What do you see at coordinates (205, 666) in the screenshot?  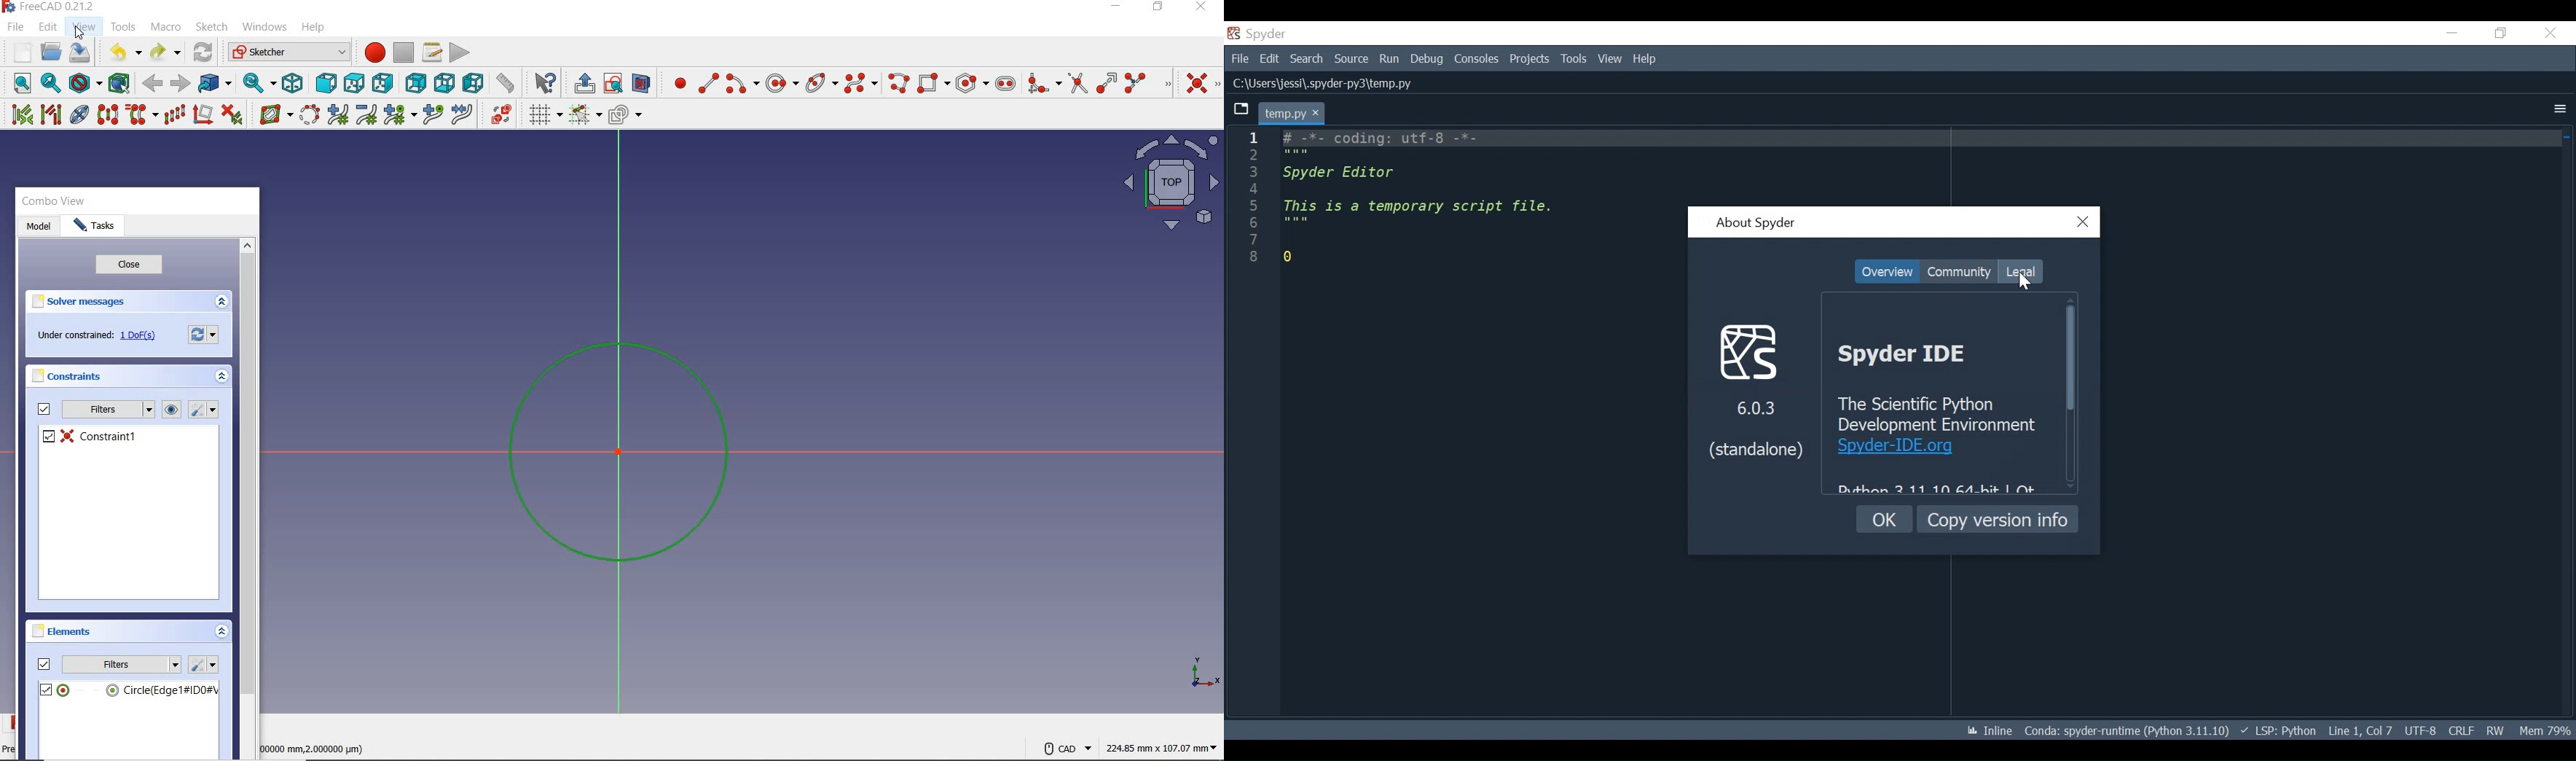 I see `settings` at bounding box center [205, 666].